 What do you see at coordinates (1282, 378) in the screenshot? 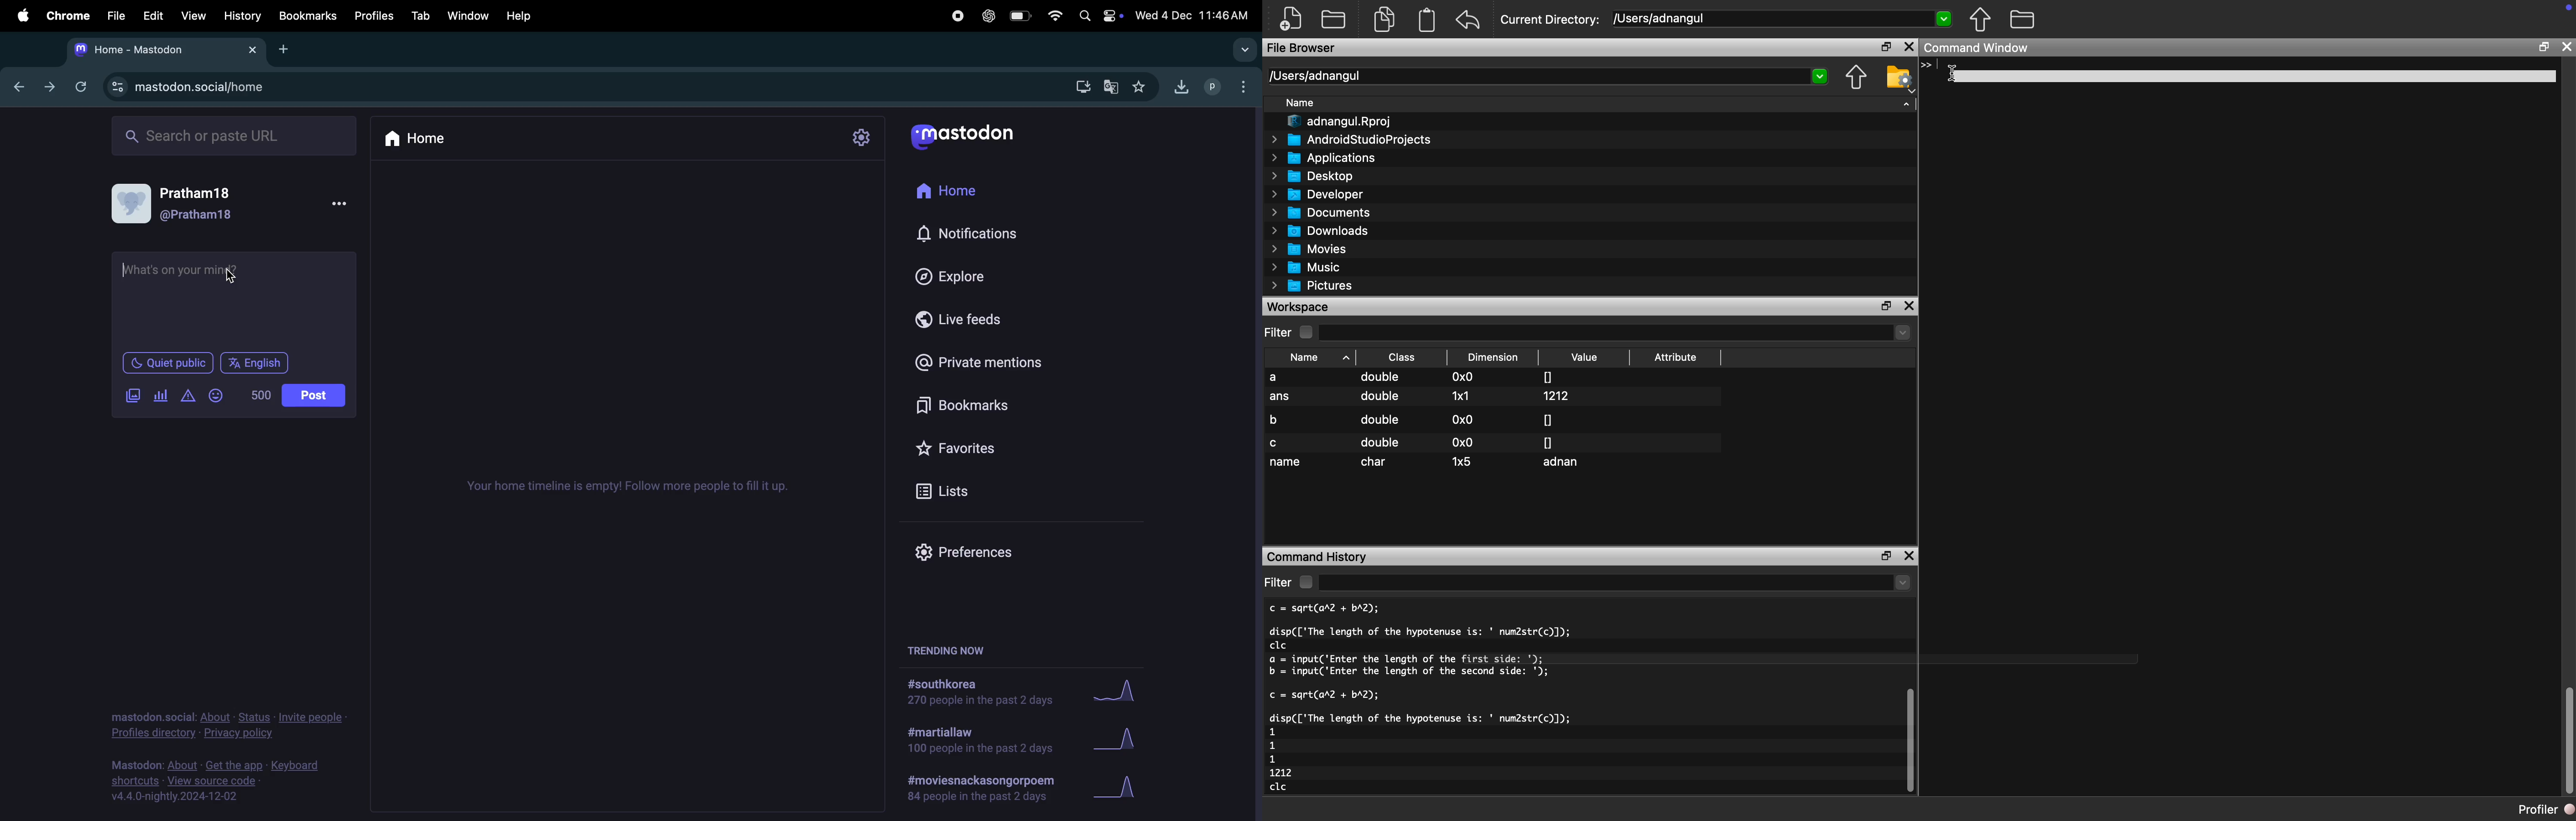
I see `a` at bounding box center [1282, 378].